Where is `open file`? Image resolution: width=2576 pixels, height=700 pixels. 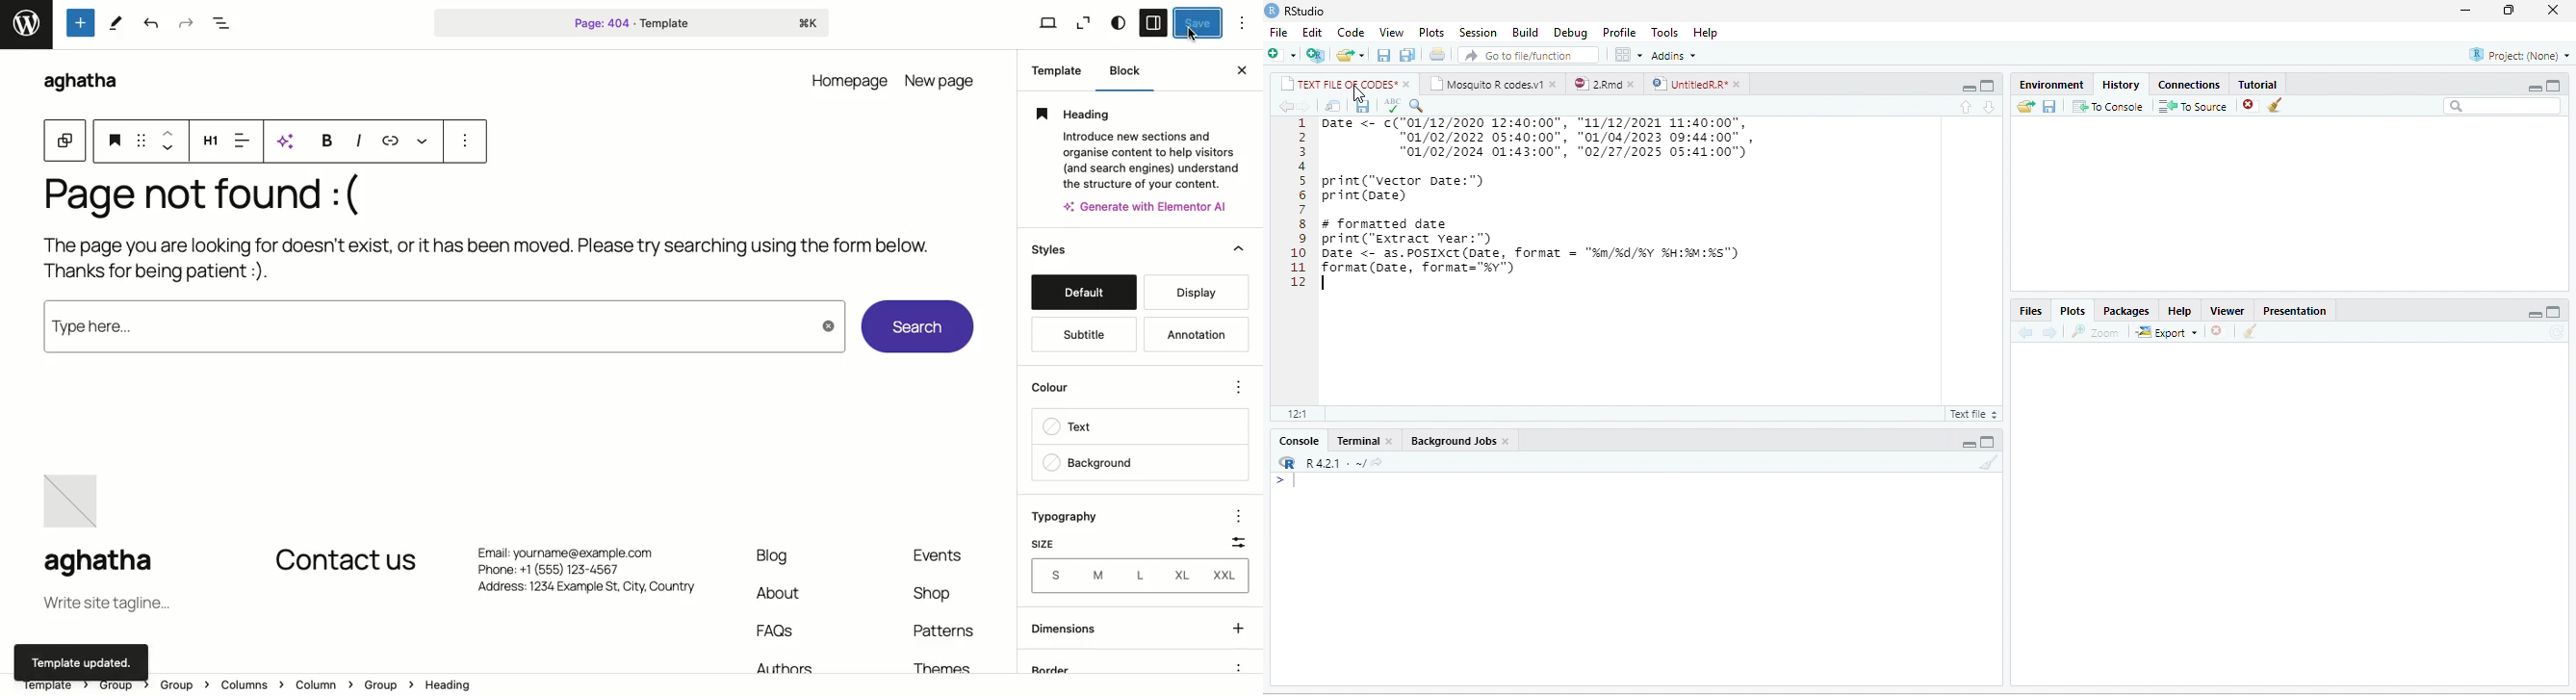 open file is located at coordinates (1352, 55).